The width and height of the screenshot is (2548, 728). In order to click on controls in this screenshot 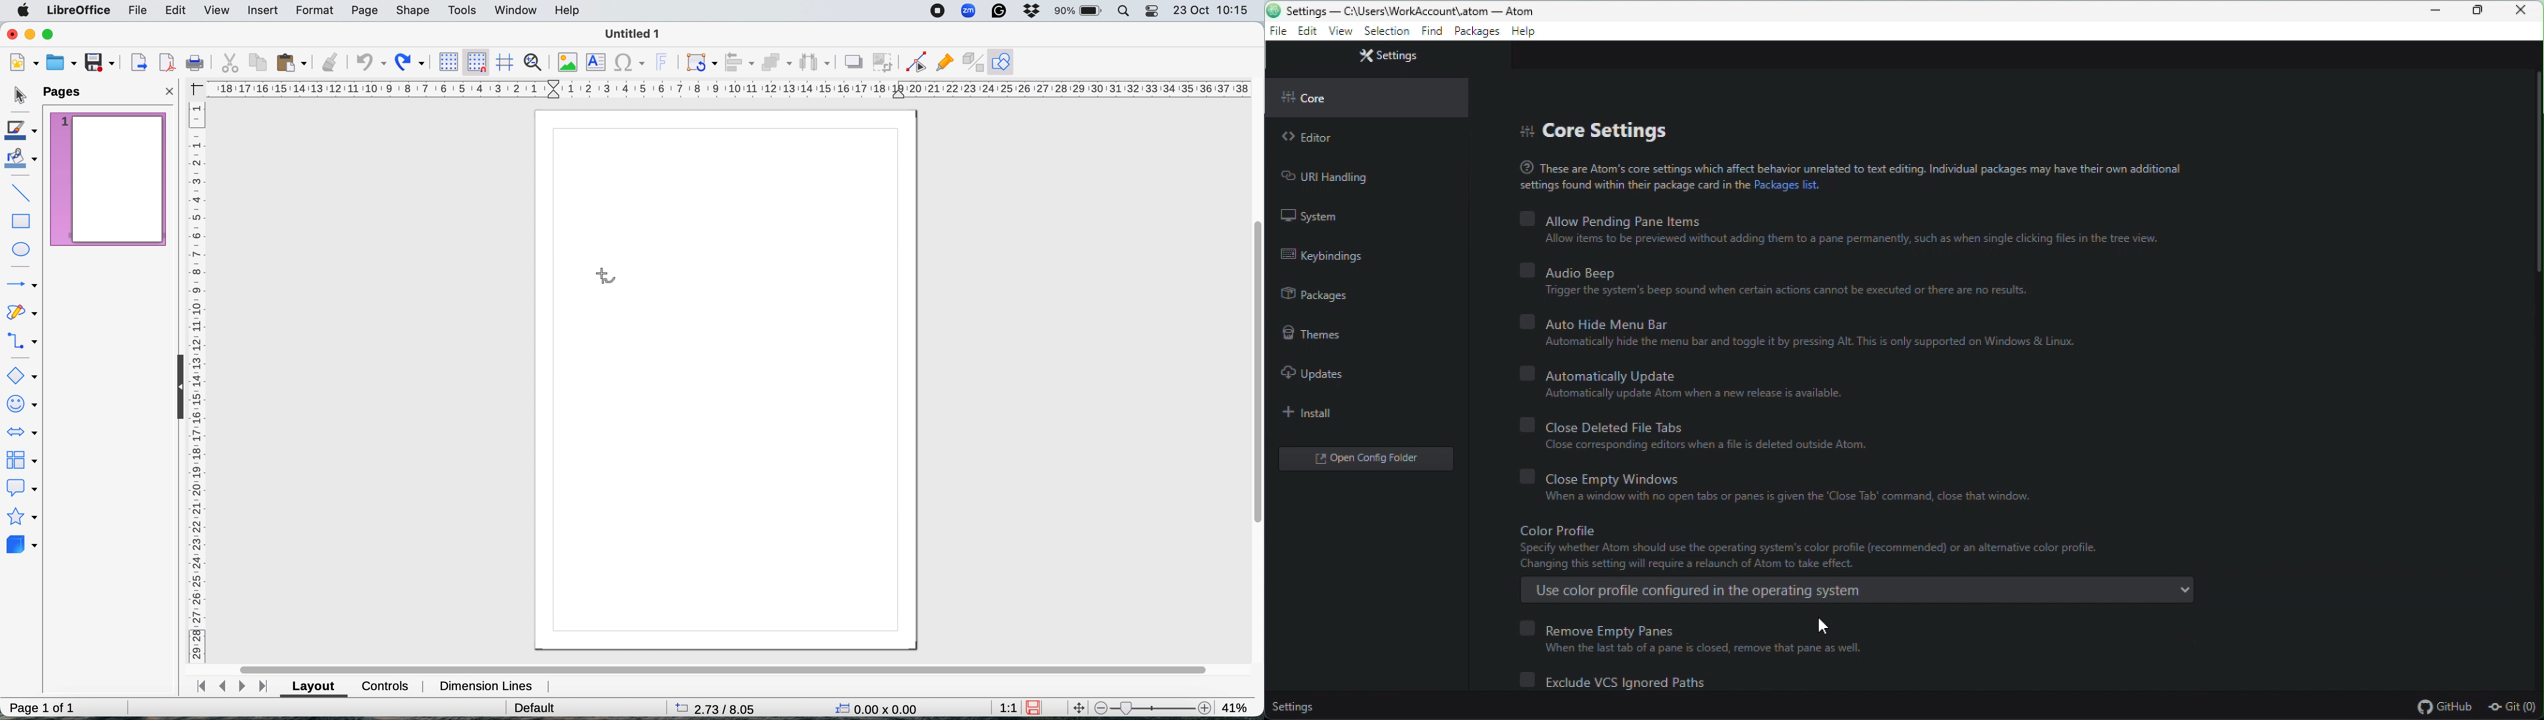, I will do `click(385, 687)`.